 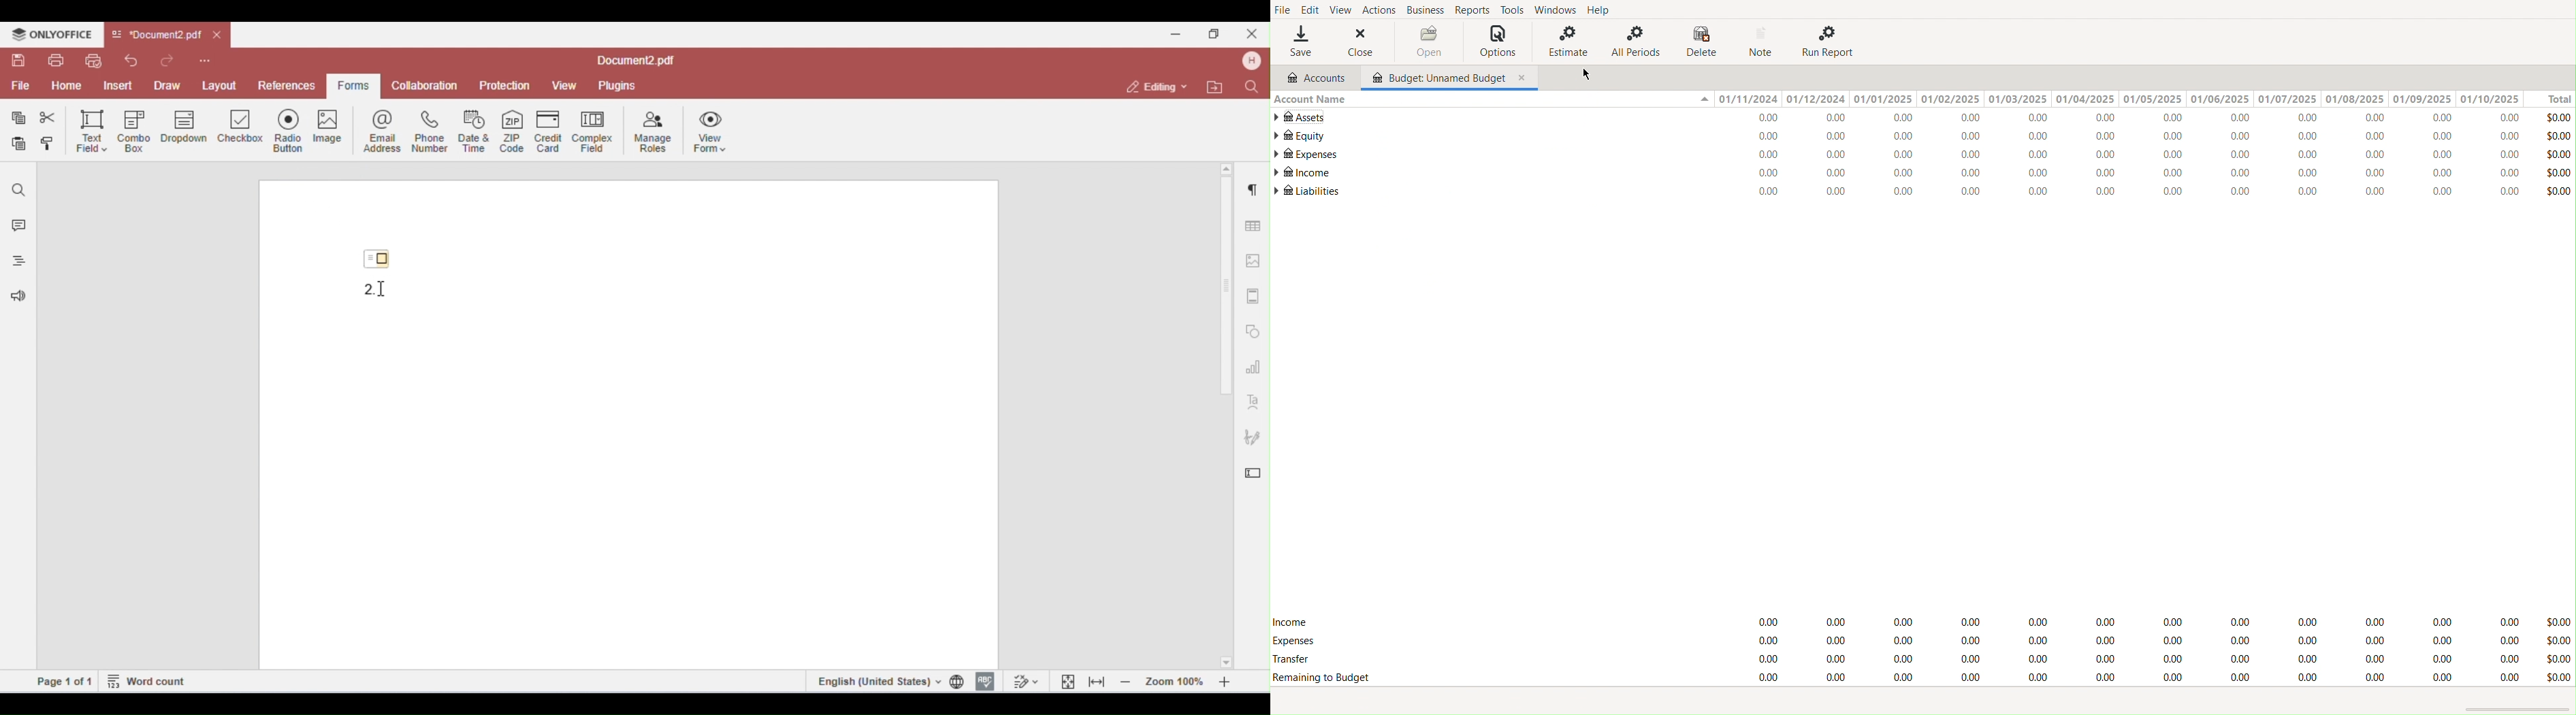 What do you see at coordinates (2124, 174) in the screenshot?
I see `Income Values` at bounding box center [2124, 174].